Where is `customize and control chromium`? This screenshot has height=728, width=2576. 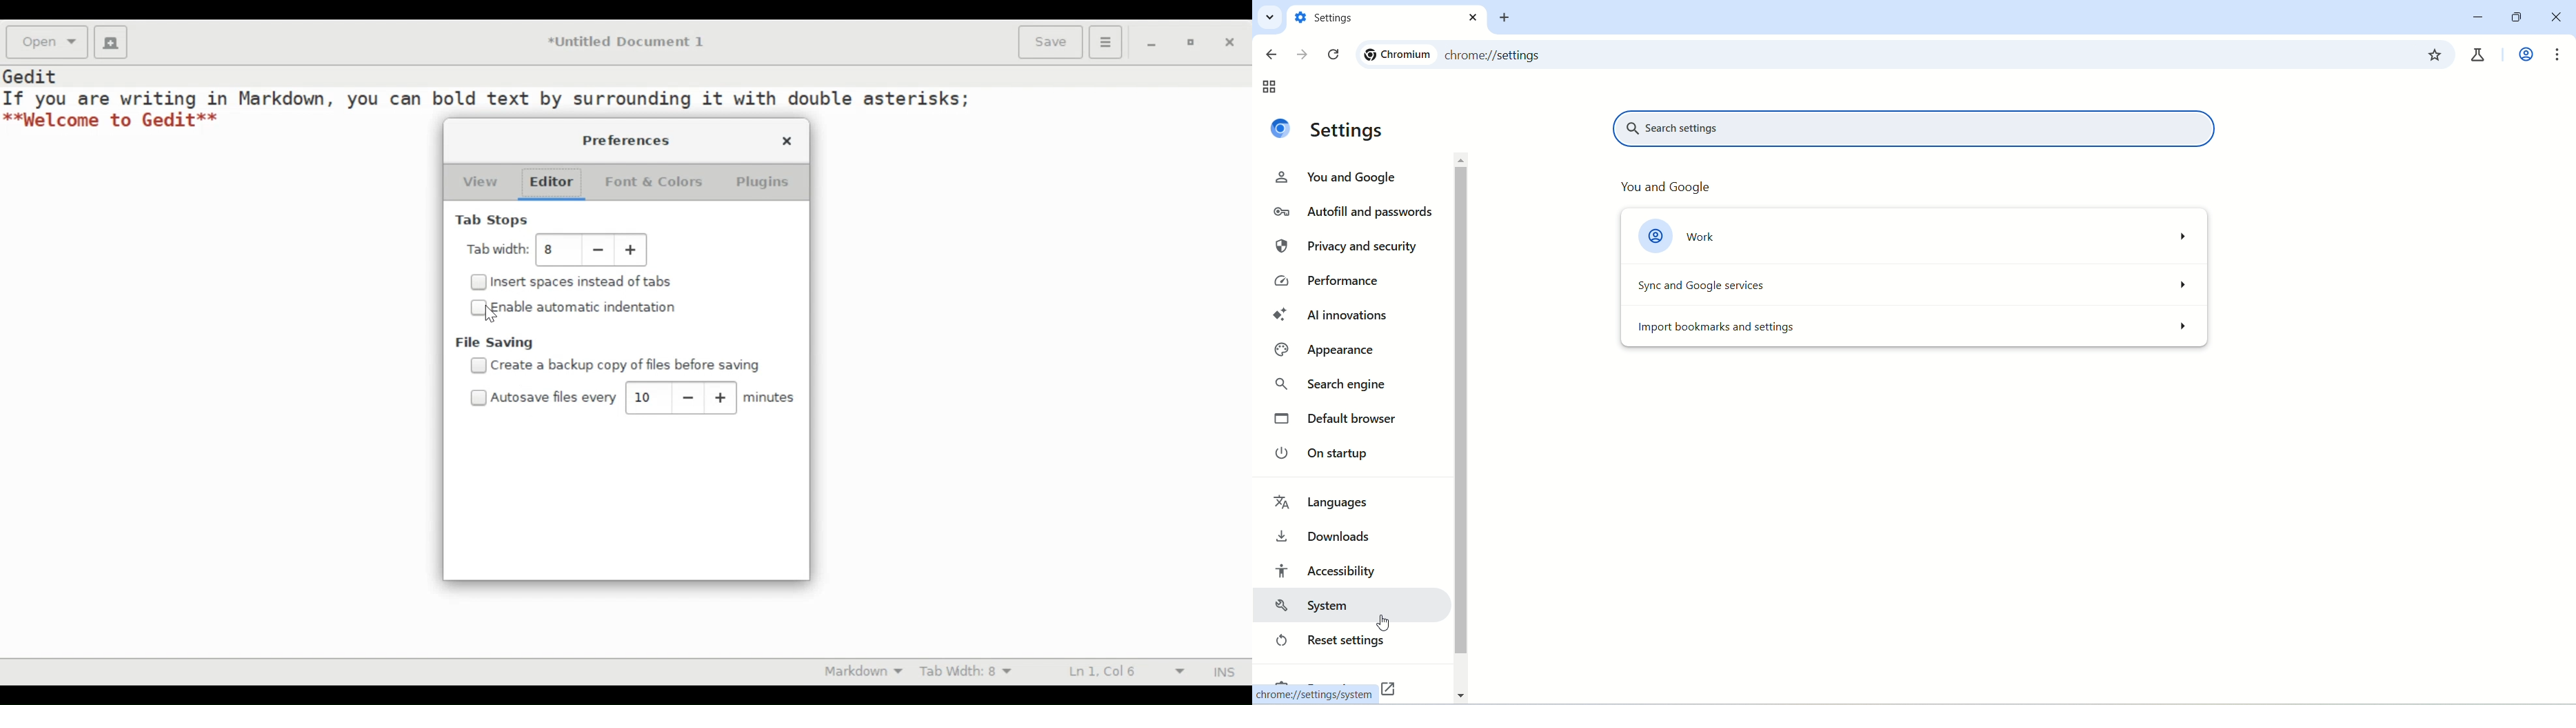 customize and control chromium is located at coordinates (2558, 55).